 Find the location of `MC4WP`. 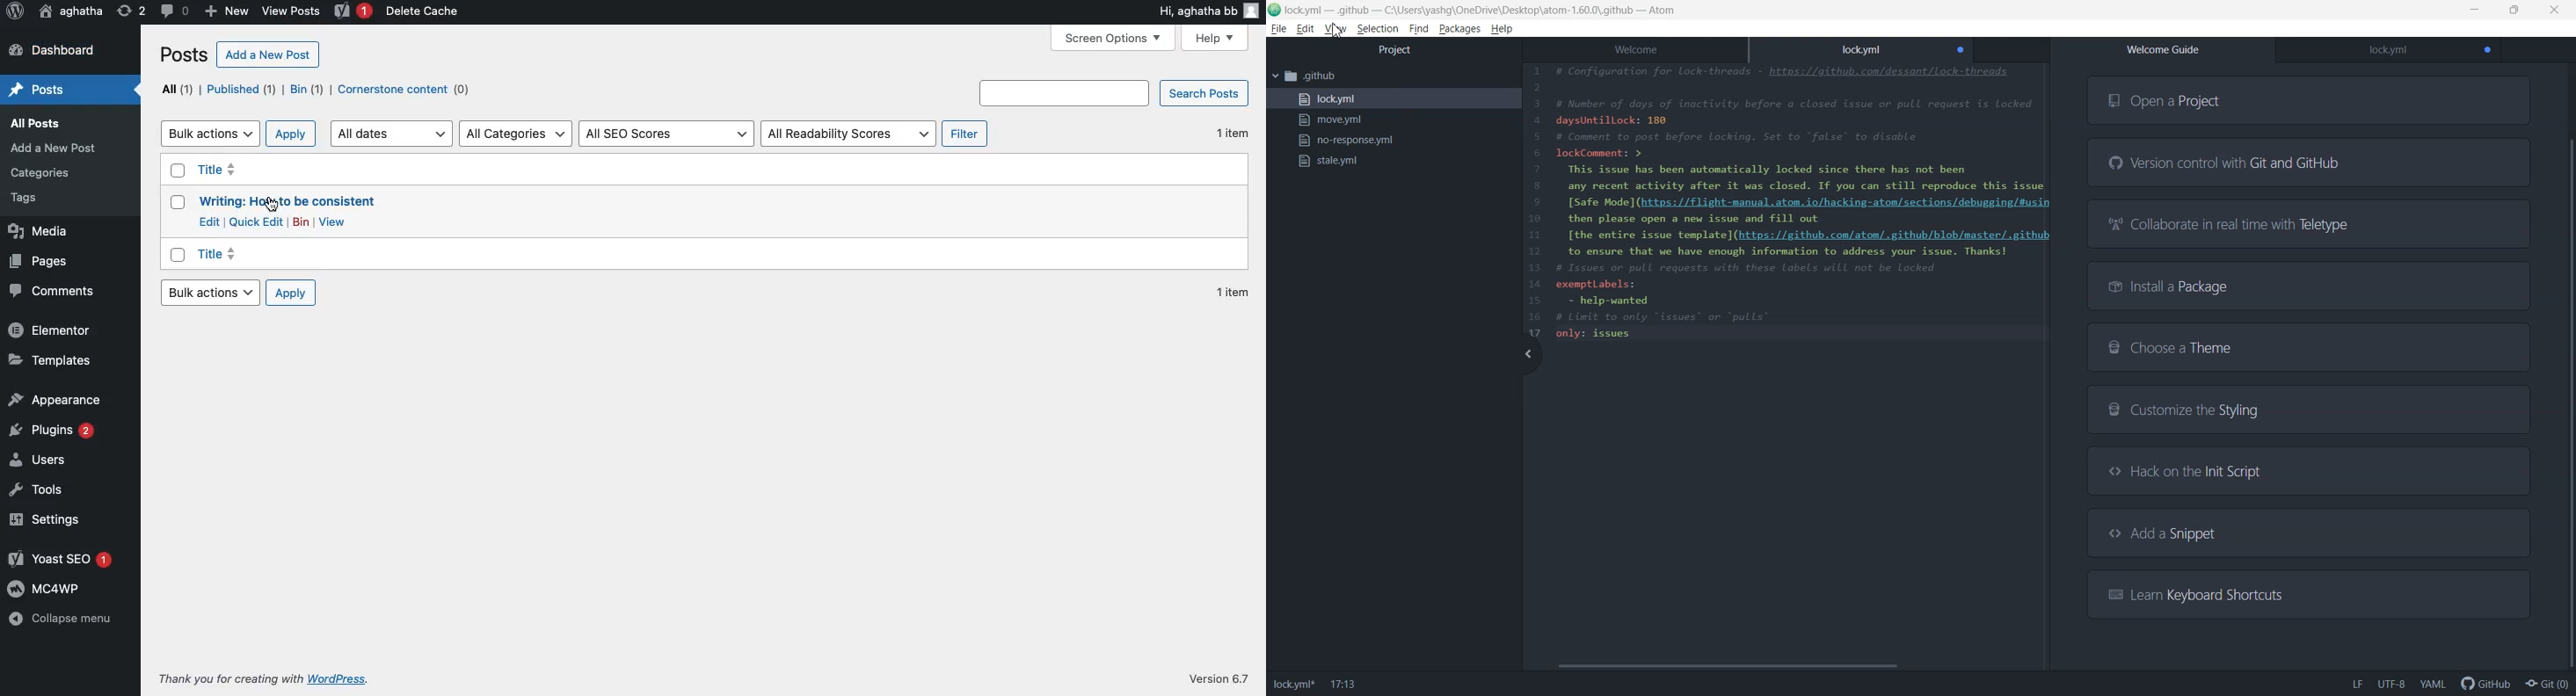

MC4WP is located at coordinates (48, 589).